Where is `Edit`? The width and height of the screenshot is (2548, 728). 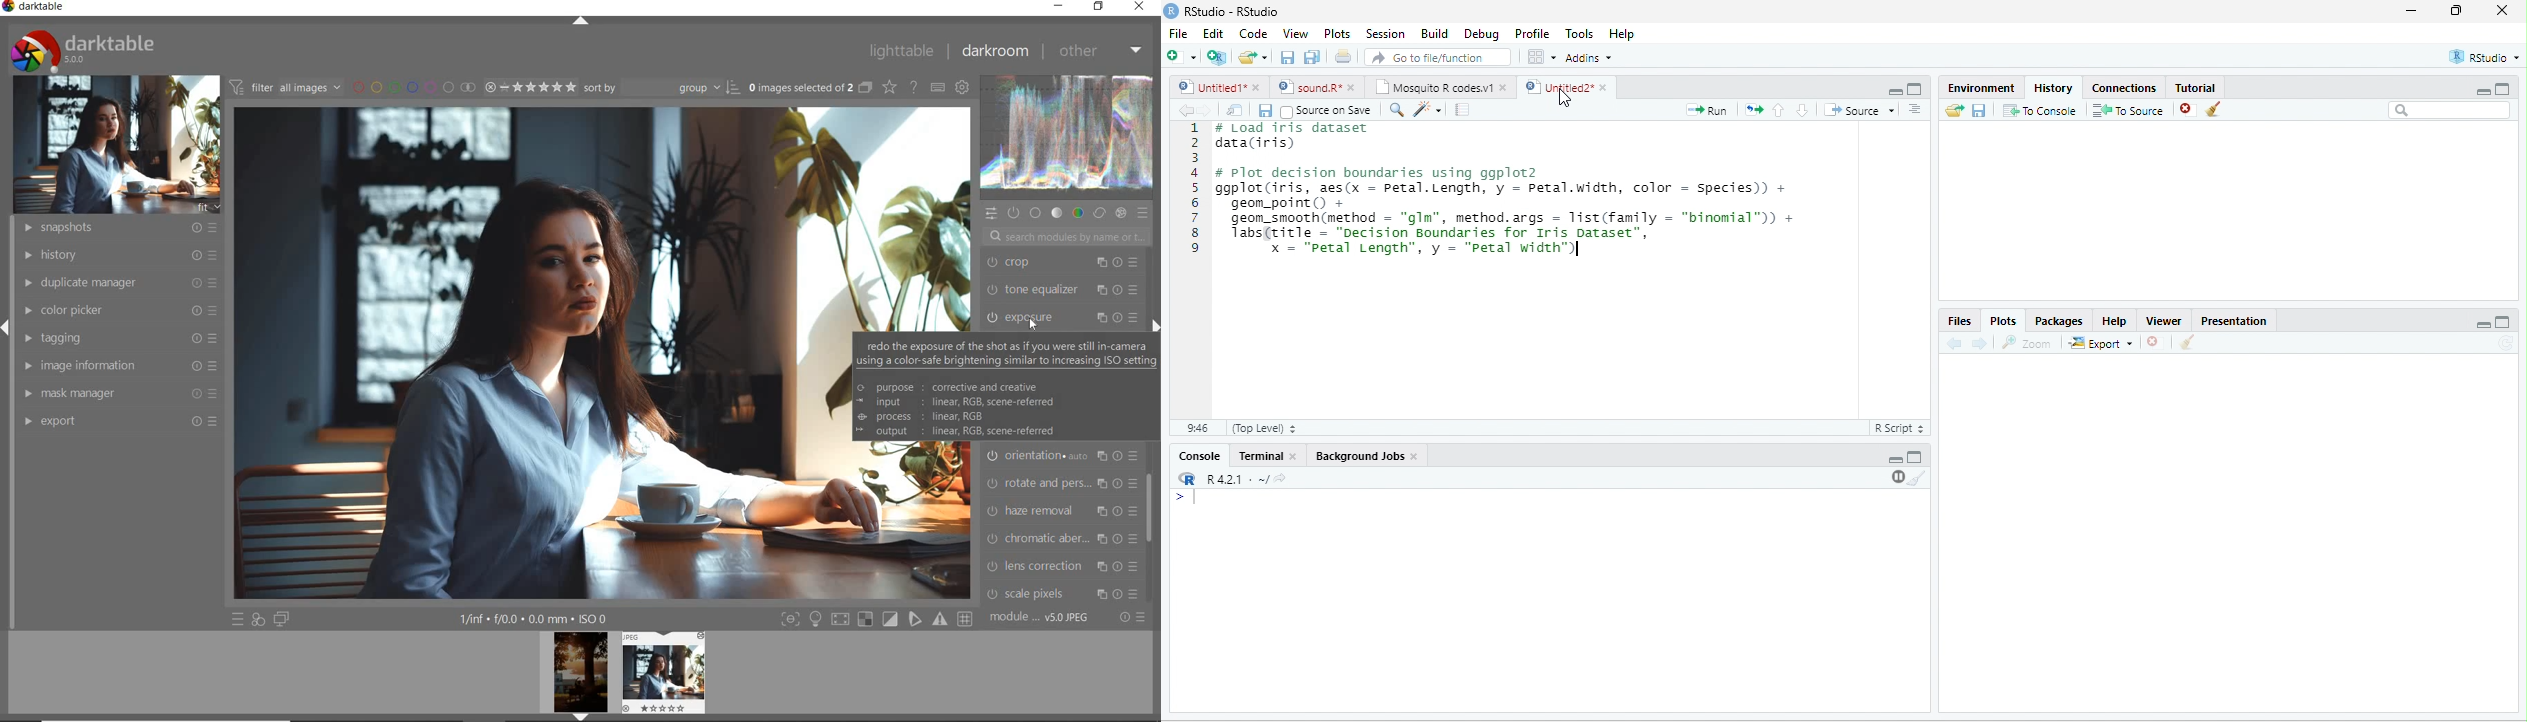 Edit is located at coordinates (1213, 32).